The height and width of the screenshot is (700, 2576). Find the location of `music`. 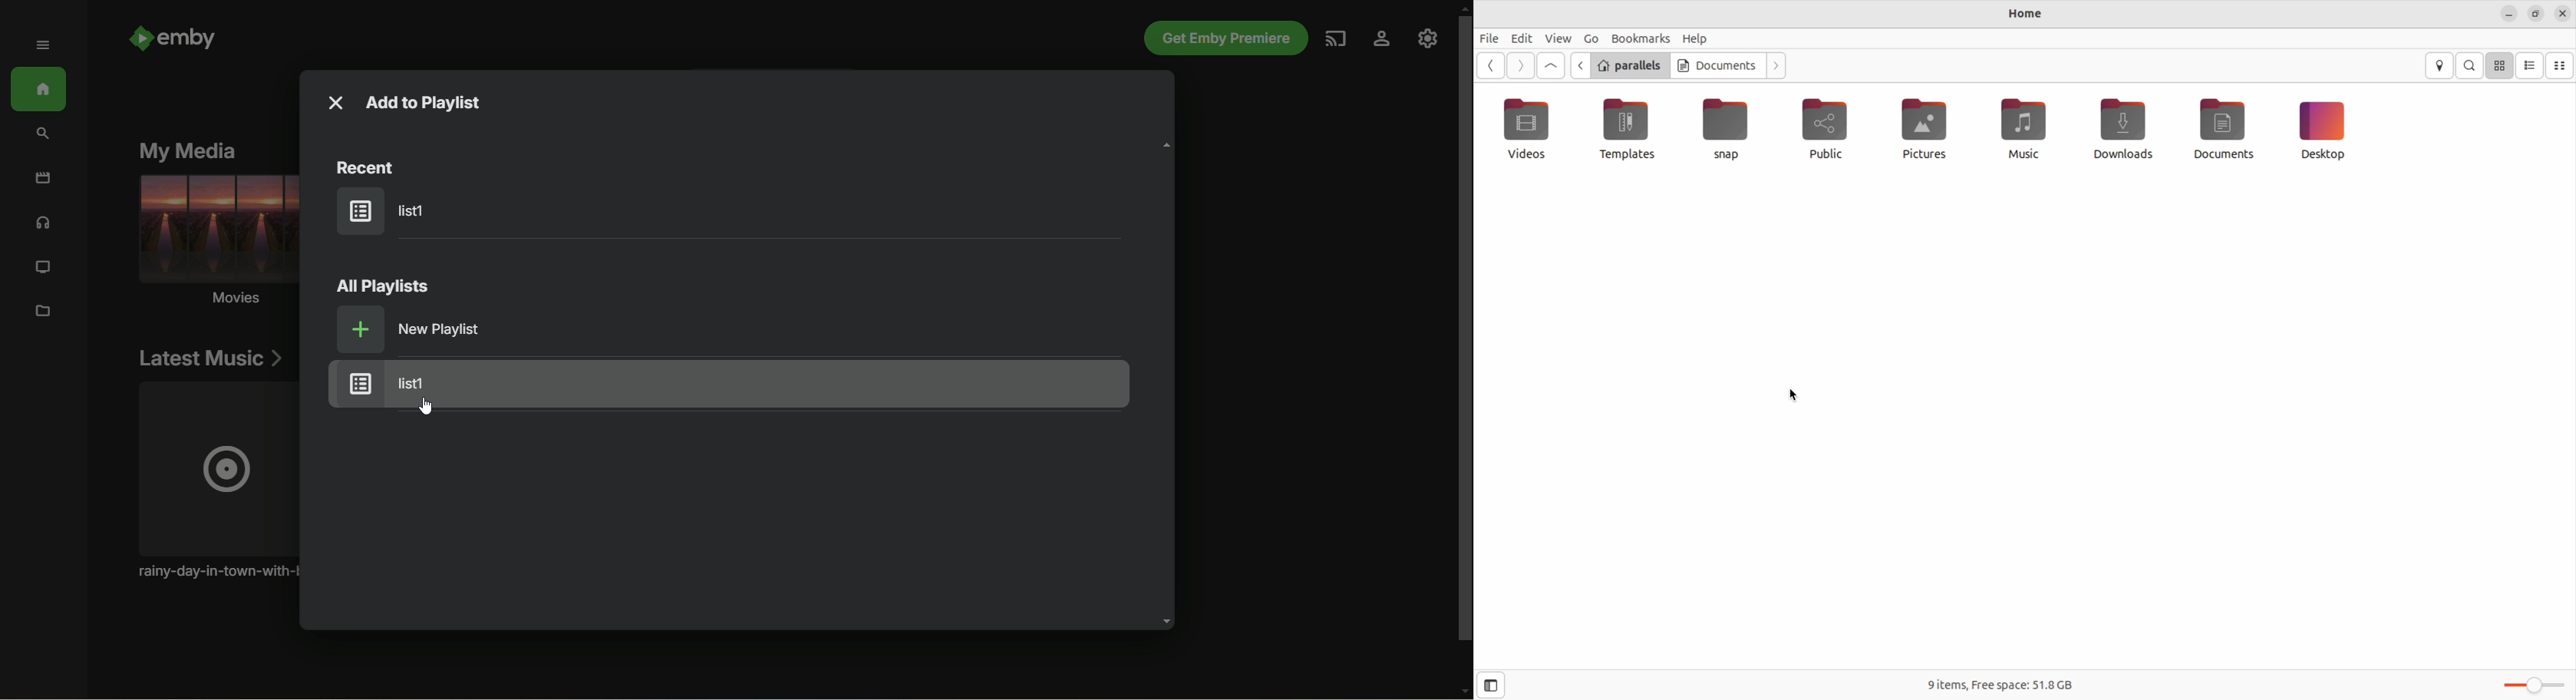

music is located at coordinates (43, 224).